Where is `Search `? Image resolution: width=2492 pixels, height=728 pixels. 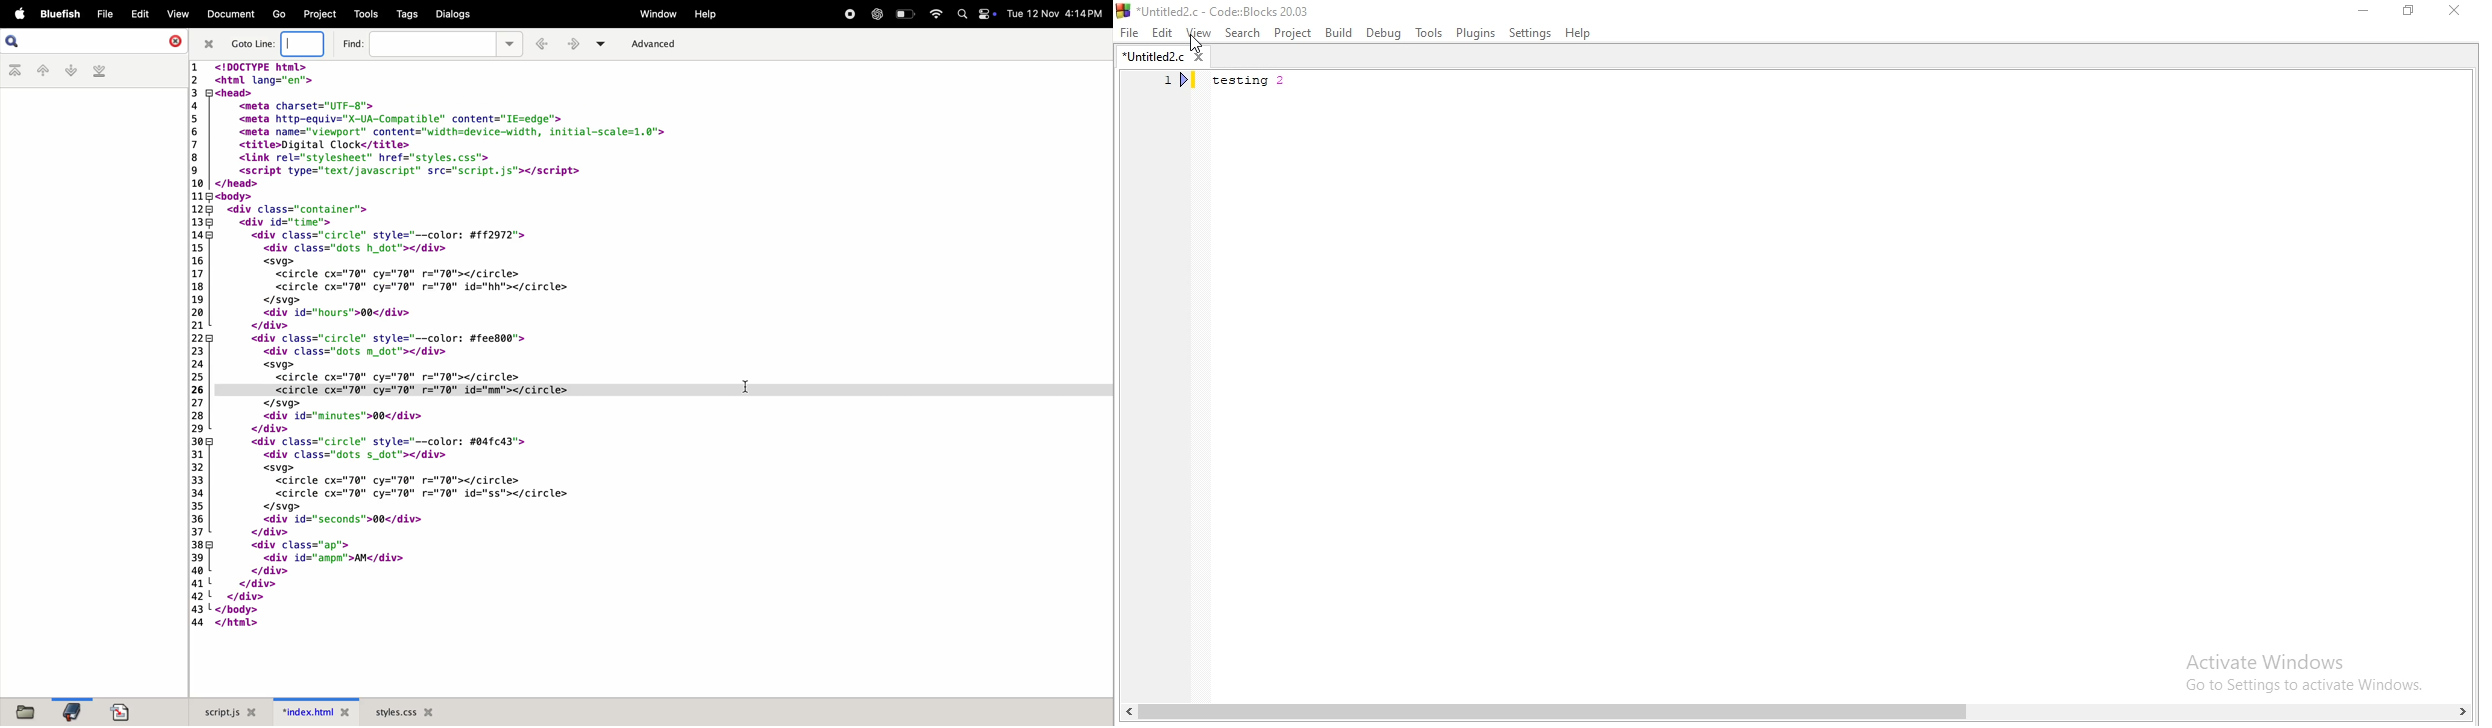
Search  is located at coordinates (1239, 34).